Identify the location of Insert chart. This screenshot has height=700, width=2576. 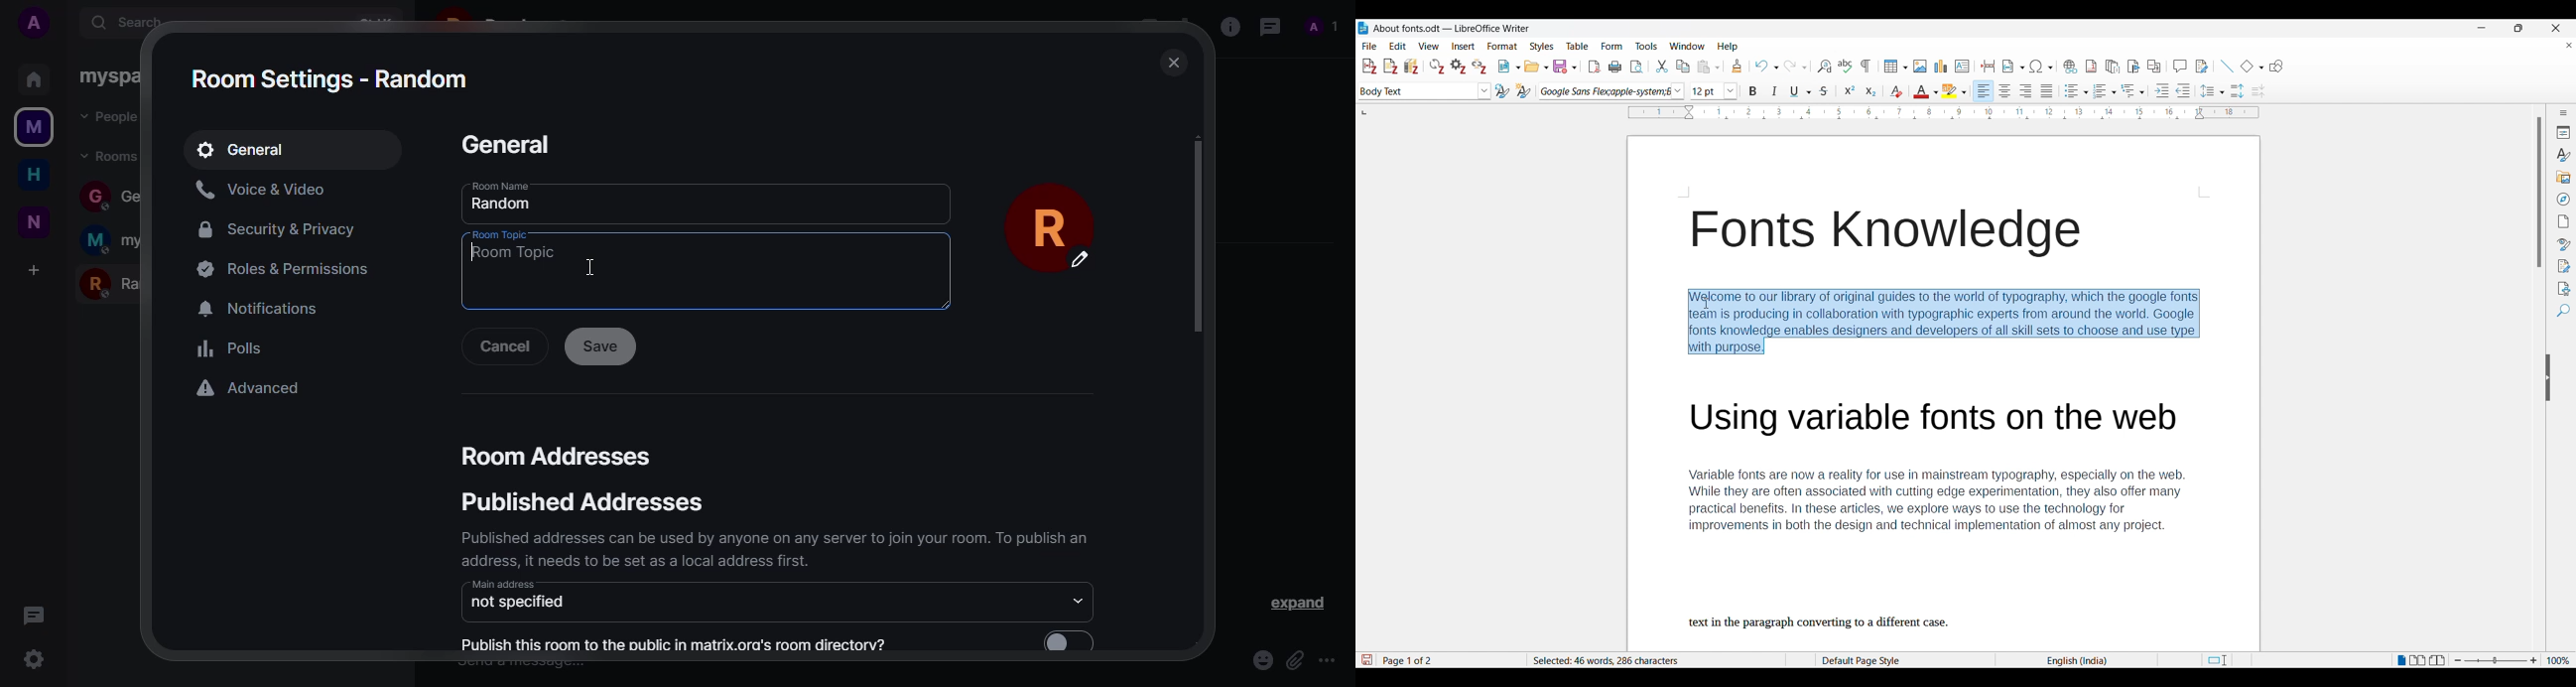
(1941, 66).